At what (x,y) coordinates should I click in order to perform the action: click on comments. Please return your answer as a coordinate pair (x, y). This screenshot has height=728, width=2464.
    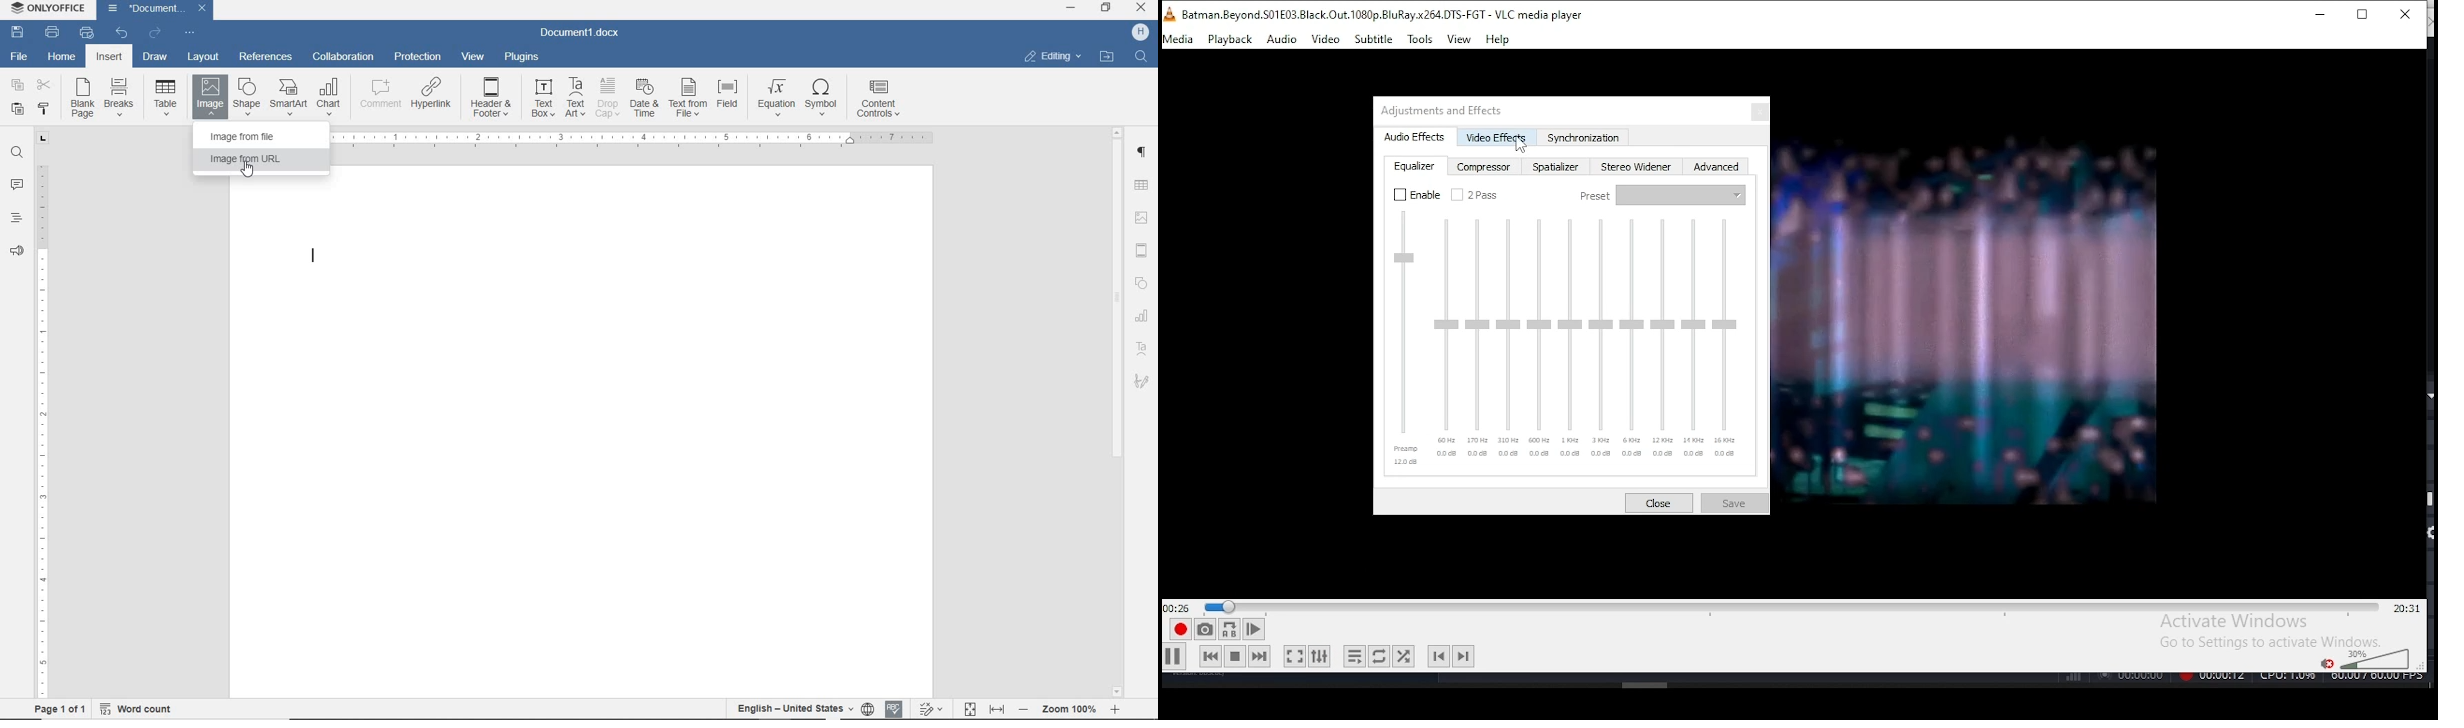
    Looking at the image, I should click on (17, 186).